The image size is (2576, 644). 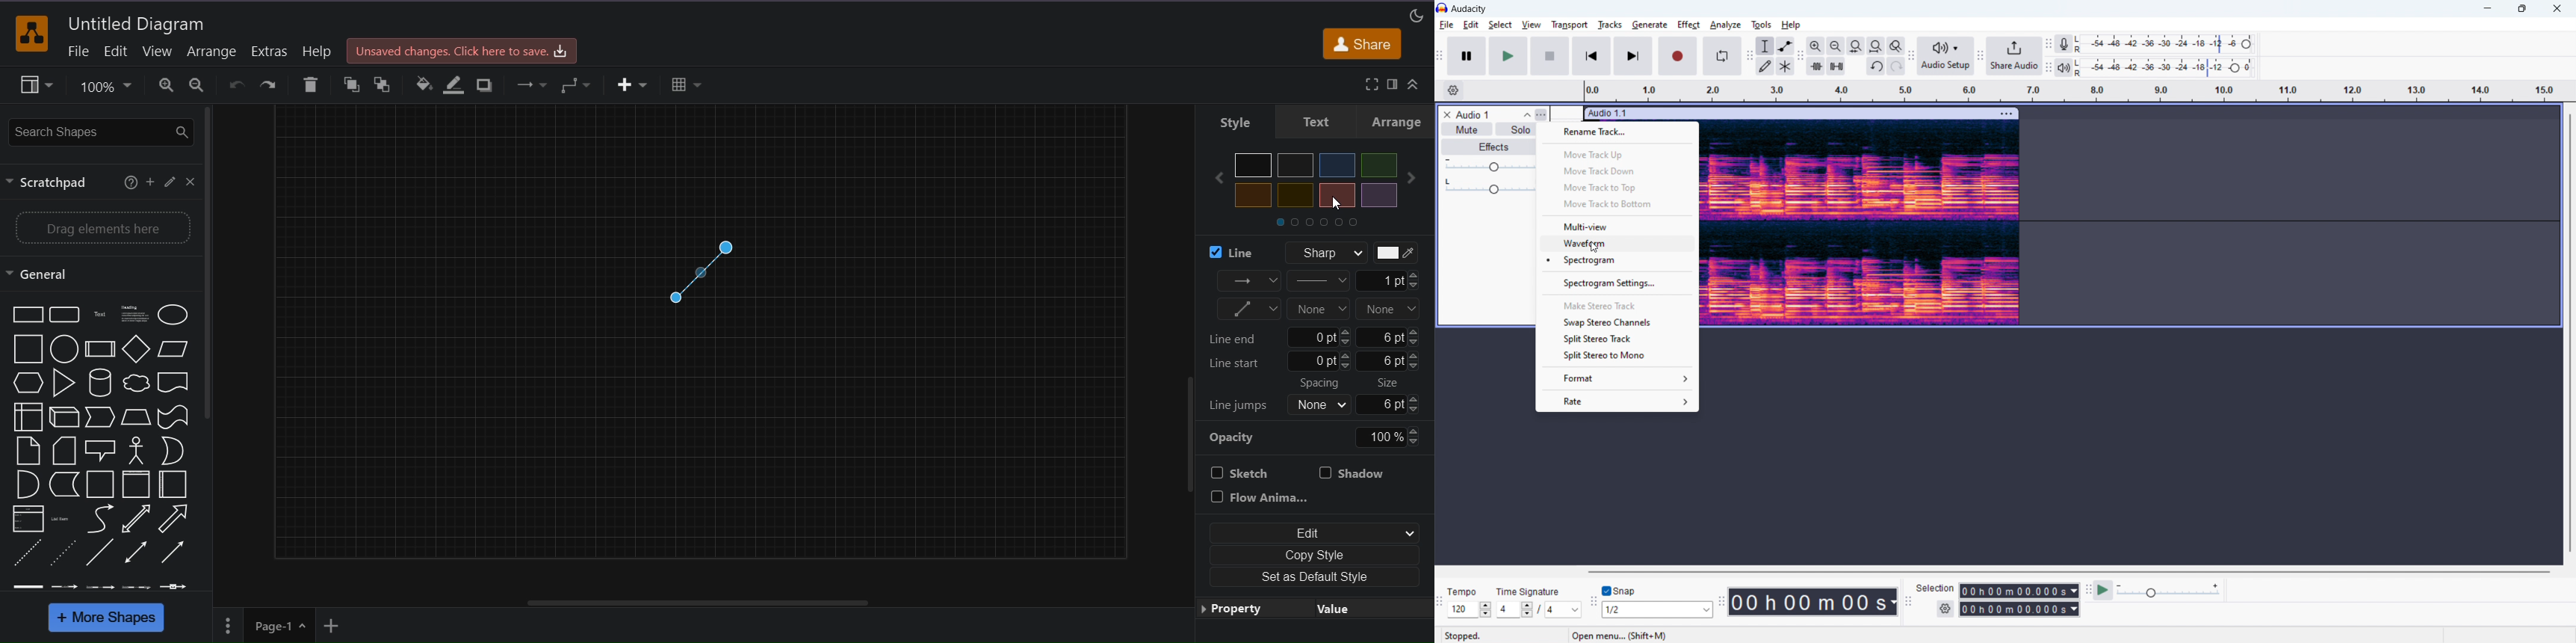 I want to click on line start, so click(x=1319, y=363).